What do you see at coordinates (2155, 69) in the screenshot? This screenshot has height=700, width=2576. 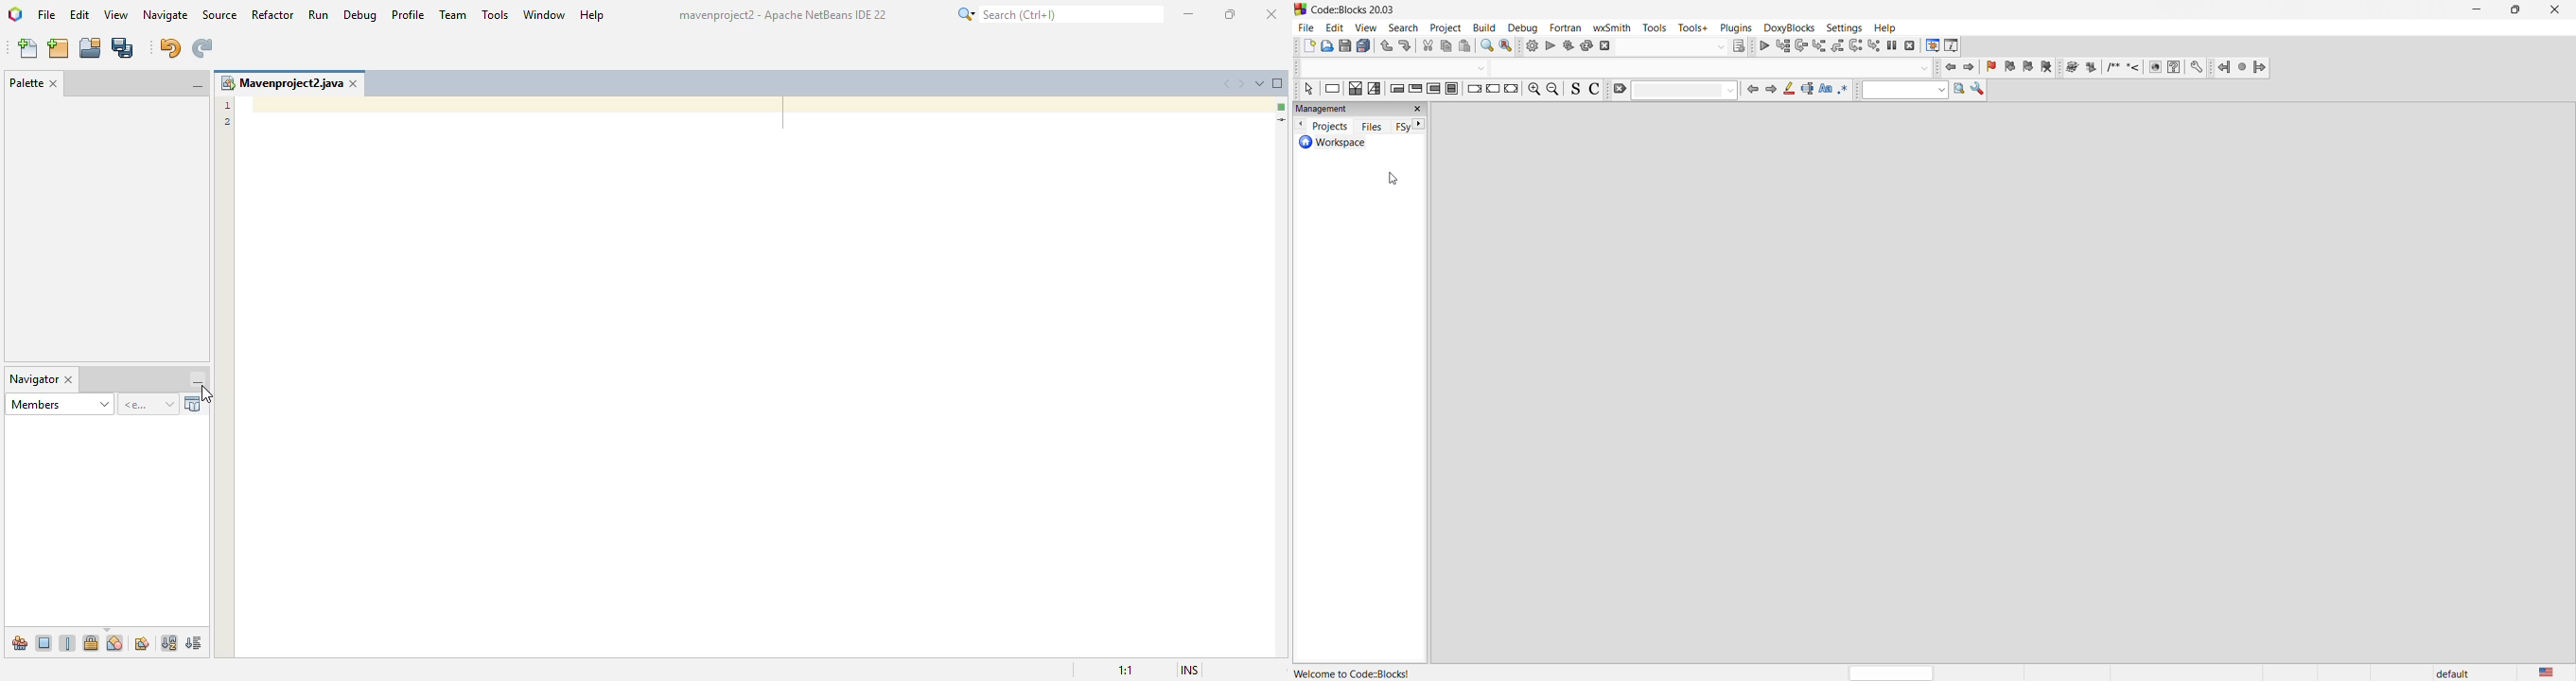 I see `HTML` at bounding box center [2155, 69].